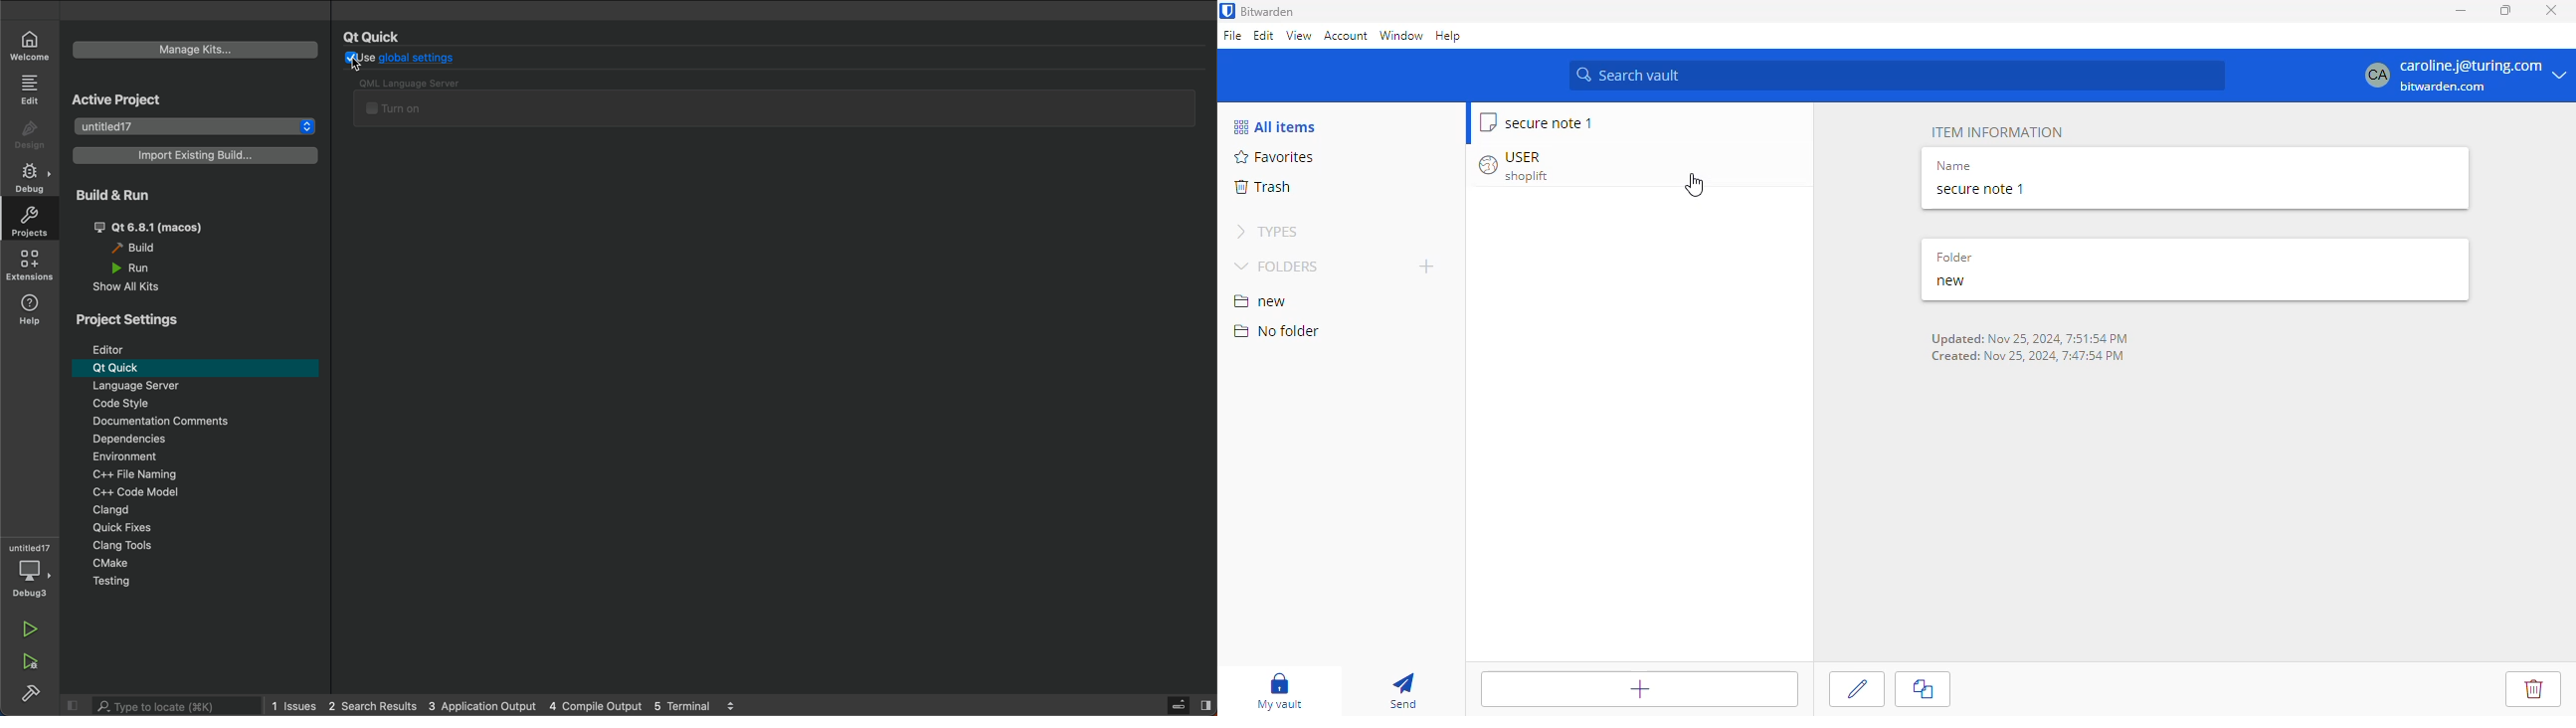 The width and height of the screenshot is (2576, 728). What do you see at coordinates (1401, 36) in the screenshot?
I see `window` at bounding box center [1401, 36].